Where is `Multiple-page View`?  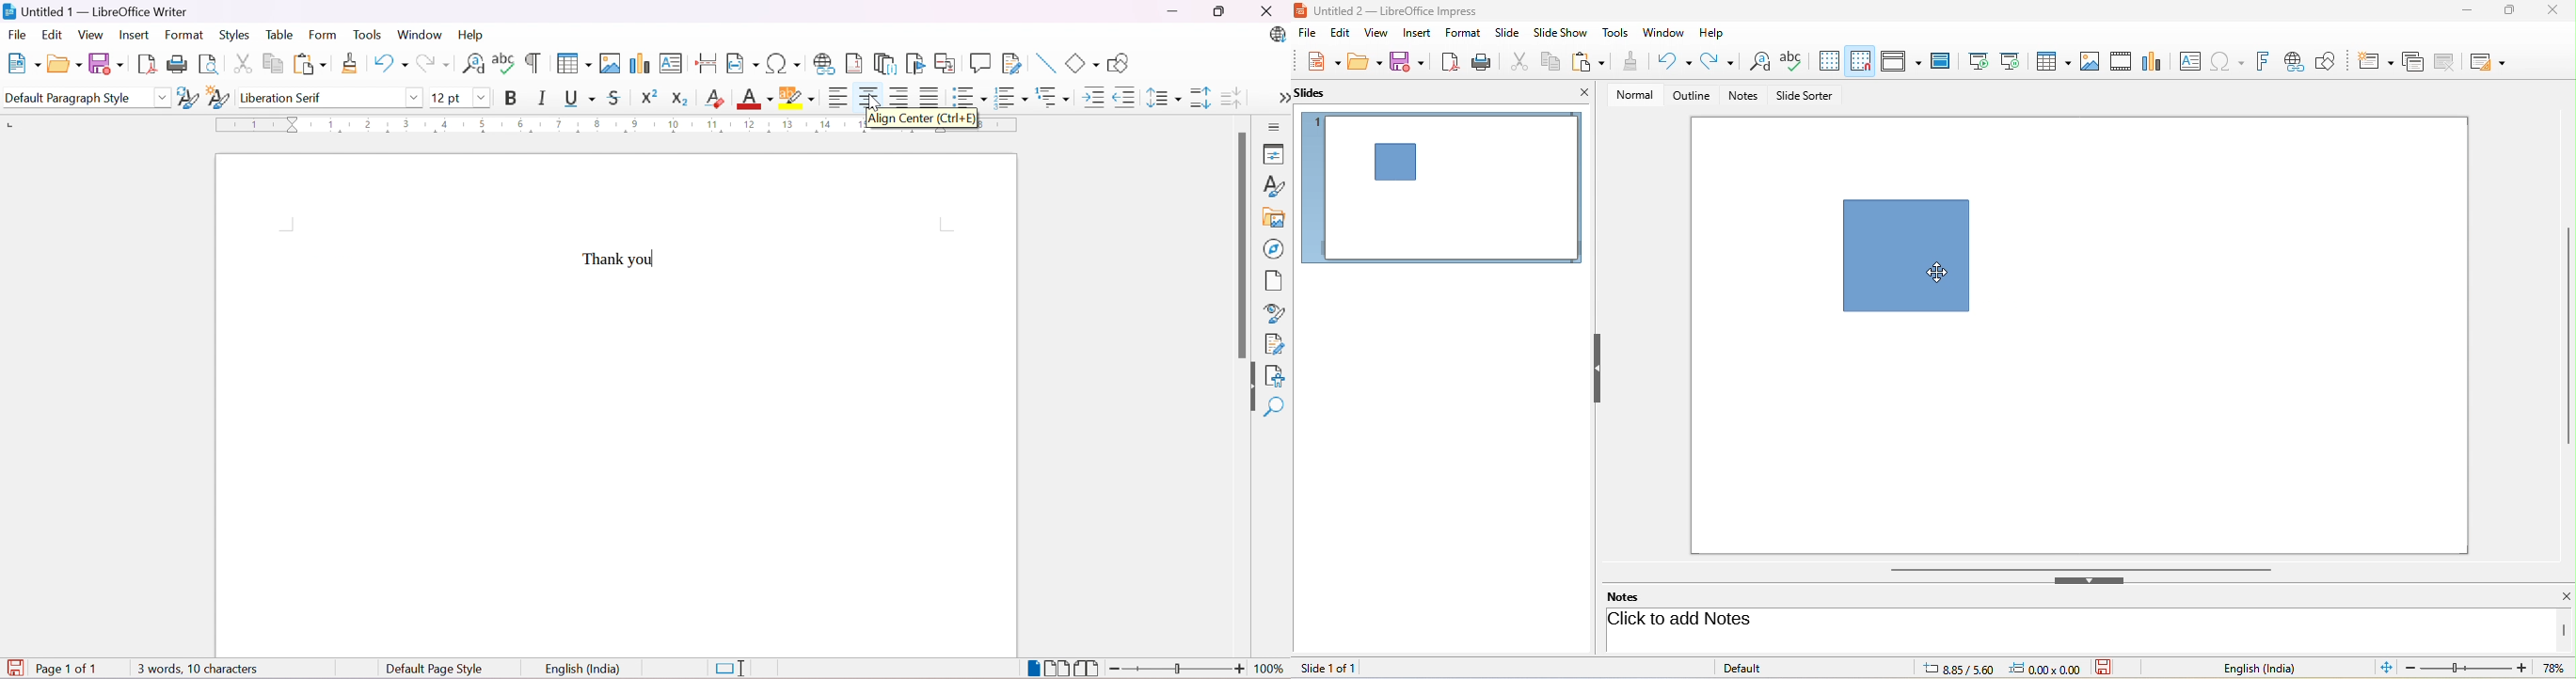 Multiple-page View is located at coordinates (1059, 668).